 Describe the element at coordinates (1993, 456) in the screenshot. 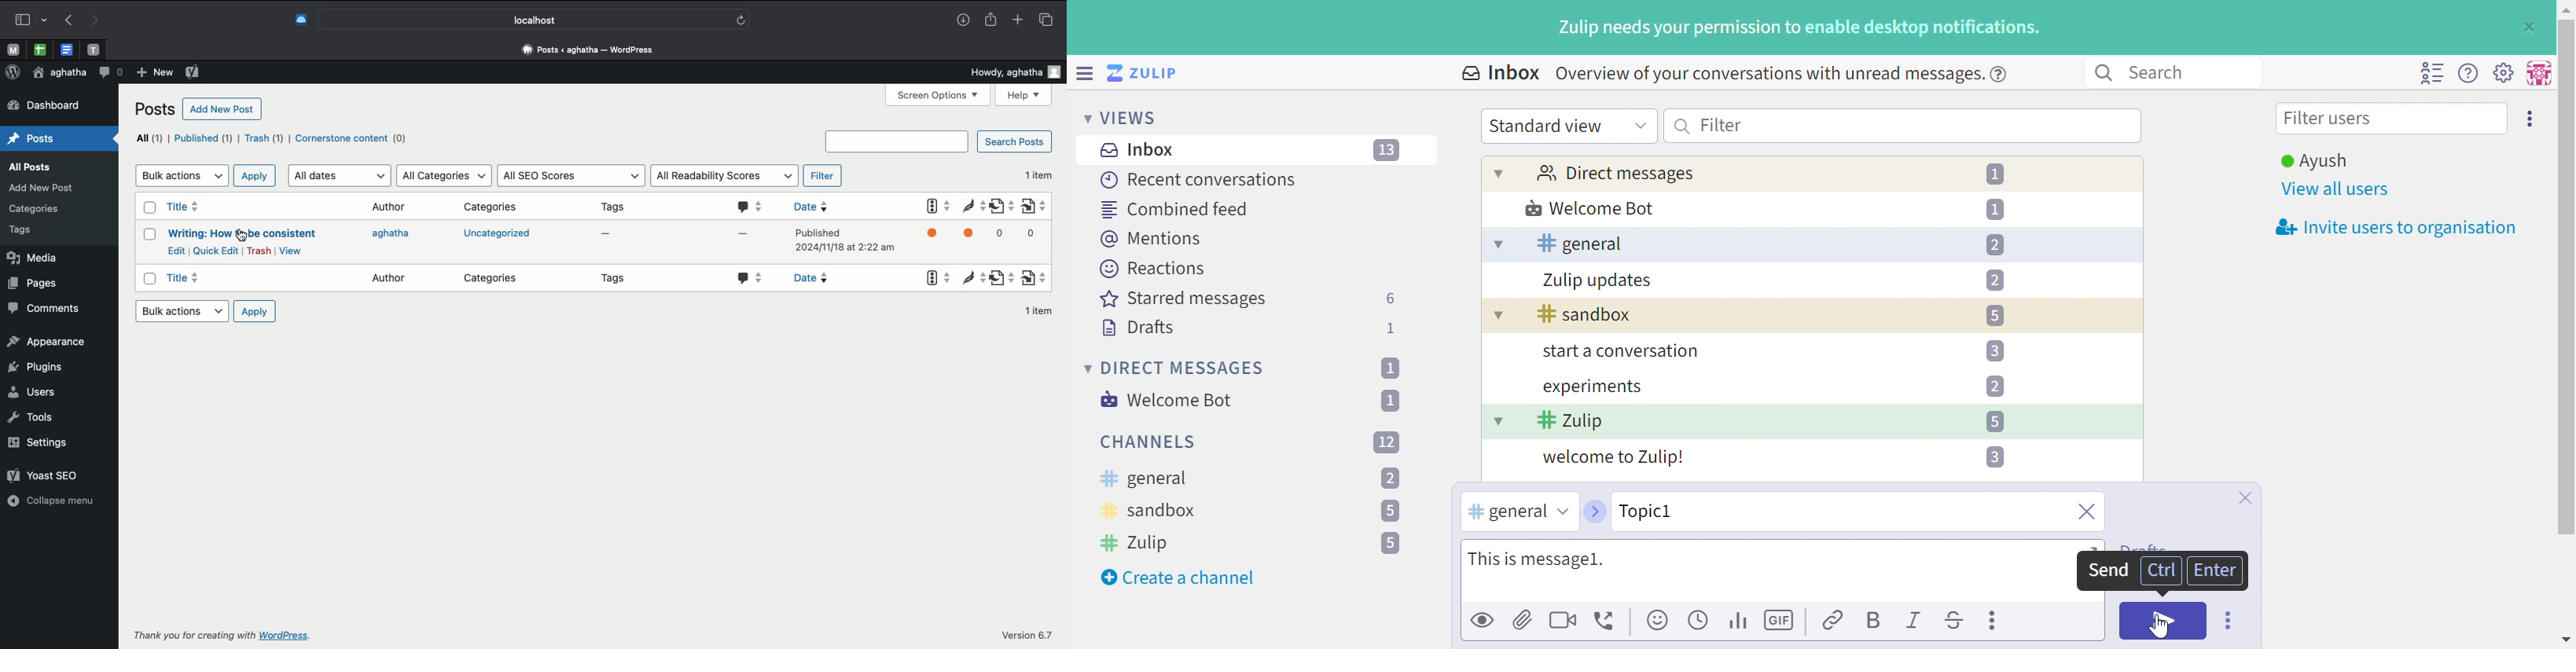

I see `3` at that location.